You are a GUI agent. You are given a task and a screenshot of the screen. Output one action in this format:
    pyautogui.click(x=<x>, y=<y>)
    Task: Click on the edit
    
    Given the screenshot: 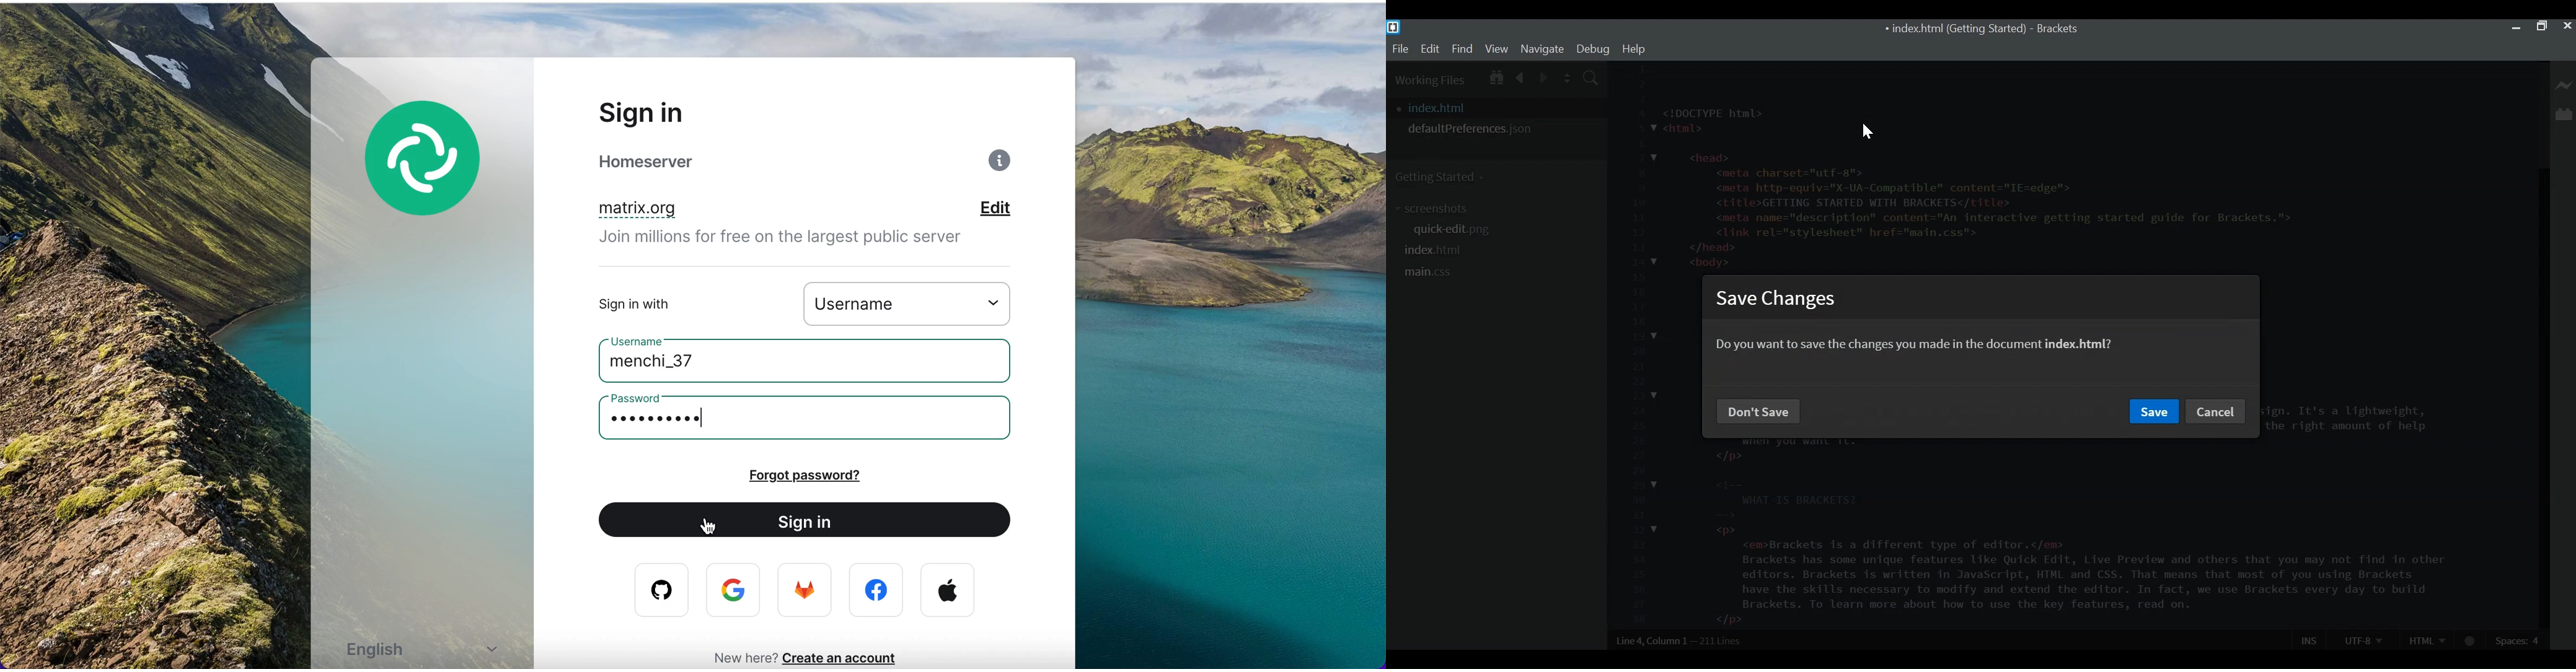 What is the action you would take?
    pyautogui.click(x=1011, y=209)
    